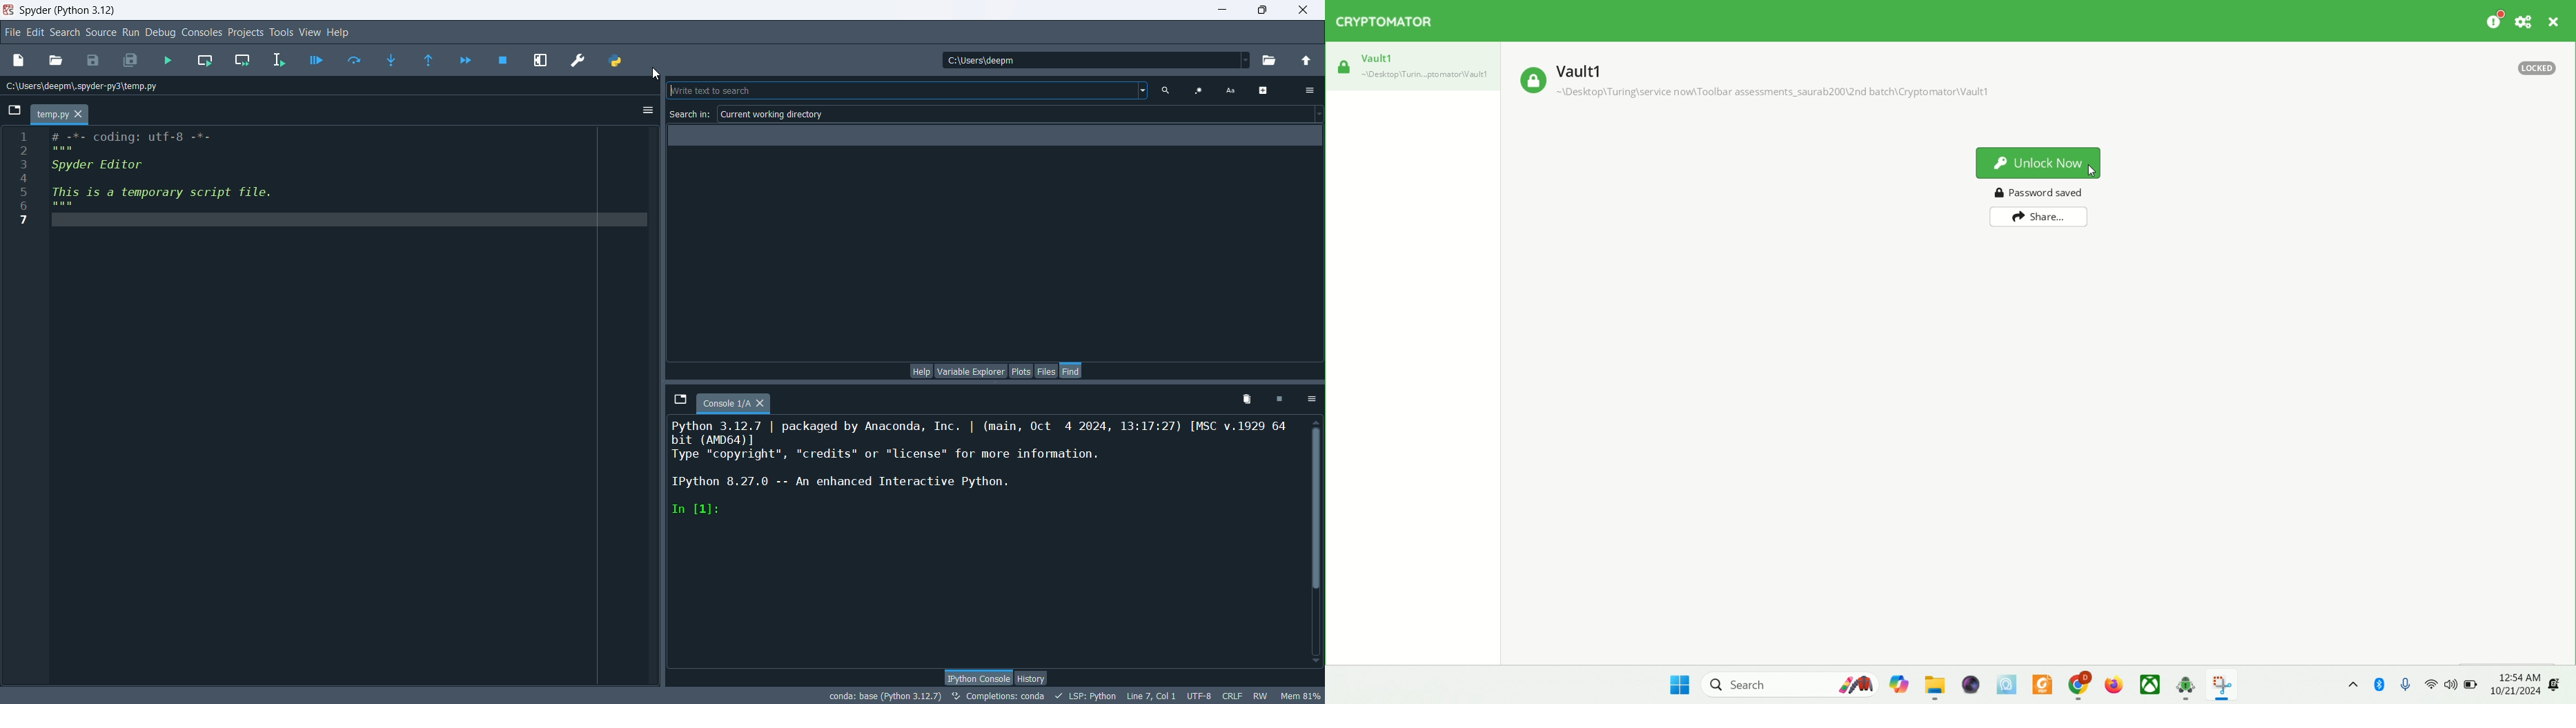  What do you see at coordinates (1264, 90) in the screenshot?
I see `advanced options` at bounding box center [1264, 90].